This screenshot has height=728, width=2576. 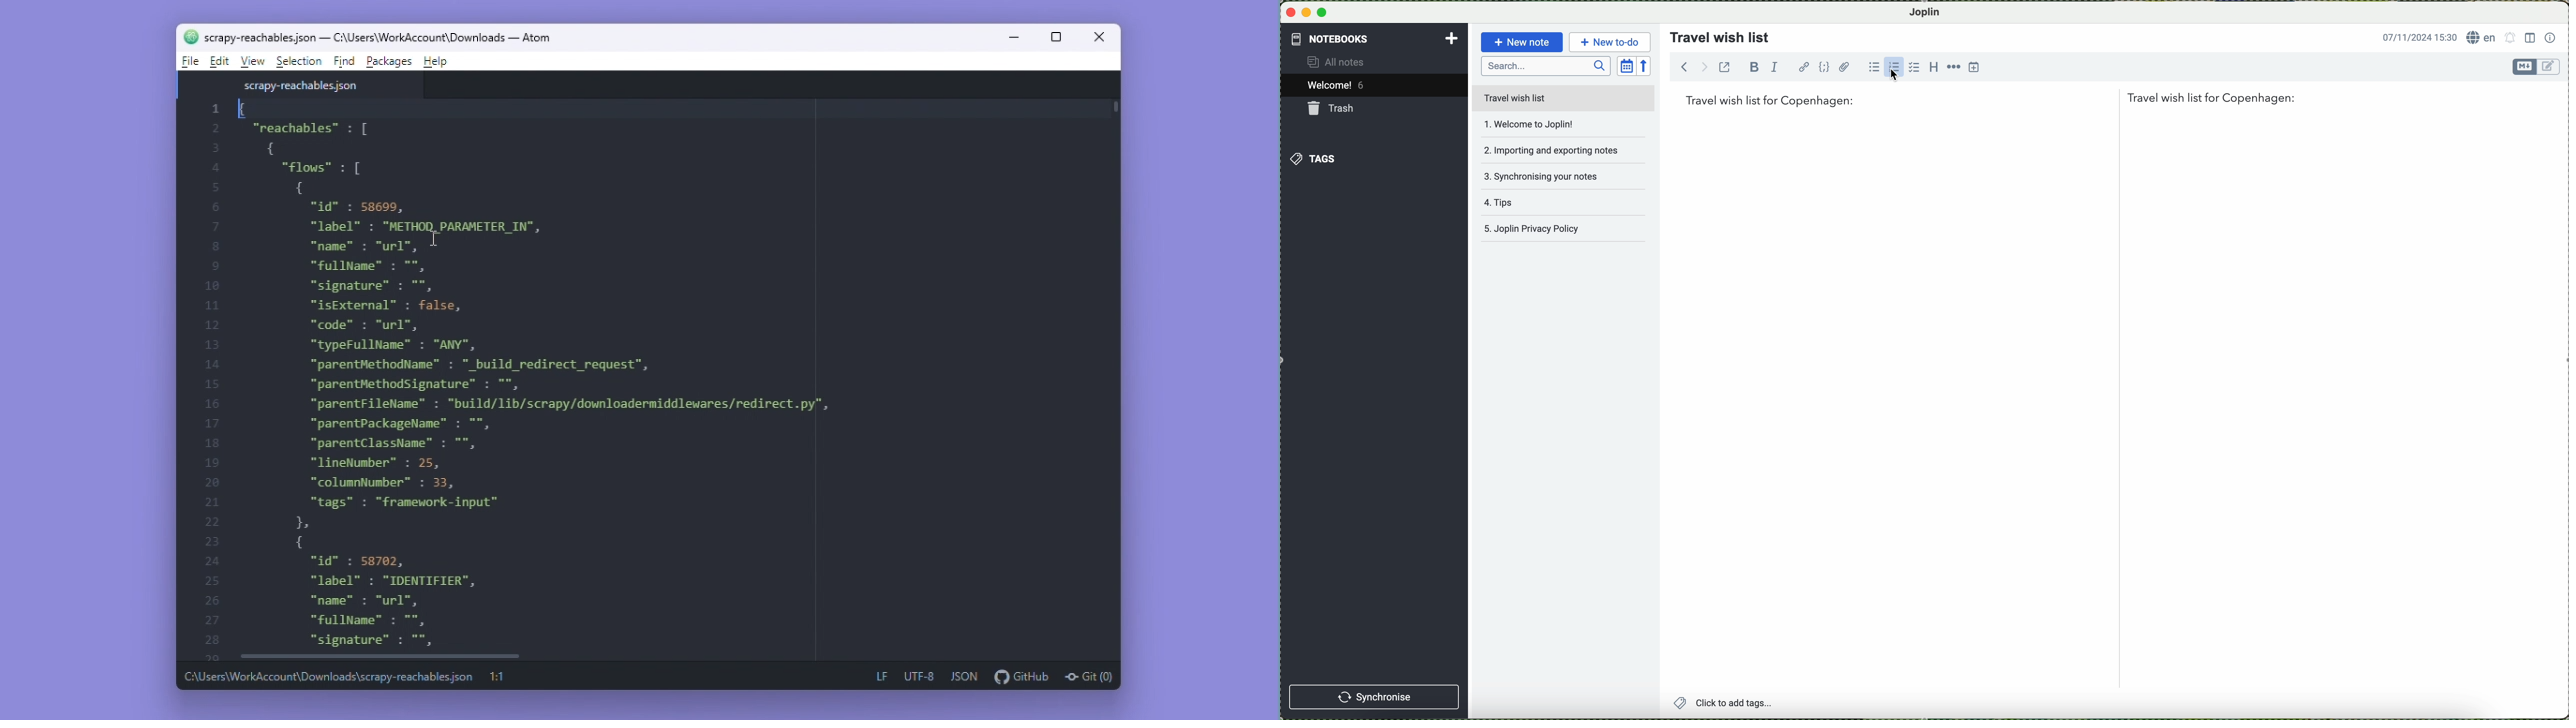 I want to click on trash, so click(x=1333, y=108).